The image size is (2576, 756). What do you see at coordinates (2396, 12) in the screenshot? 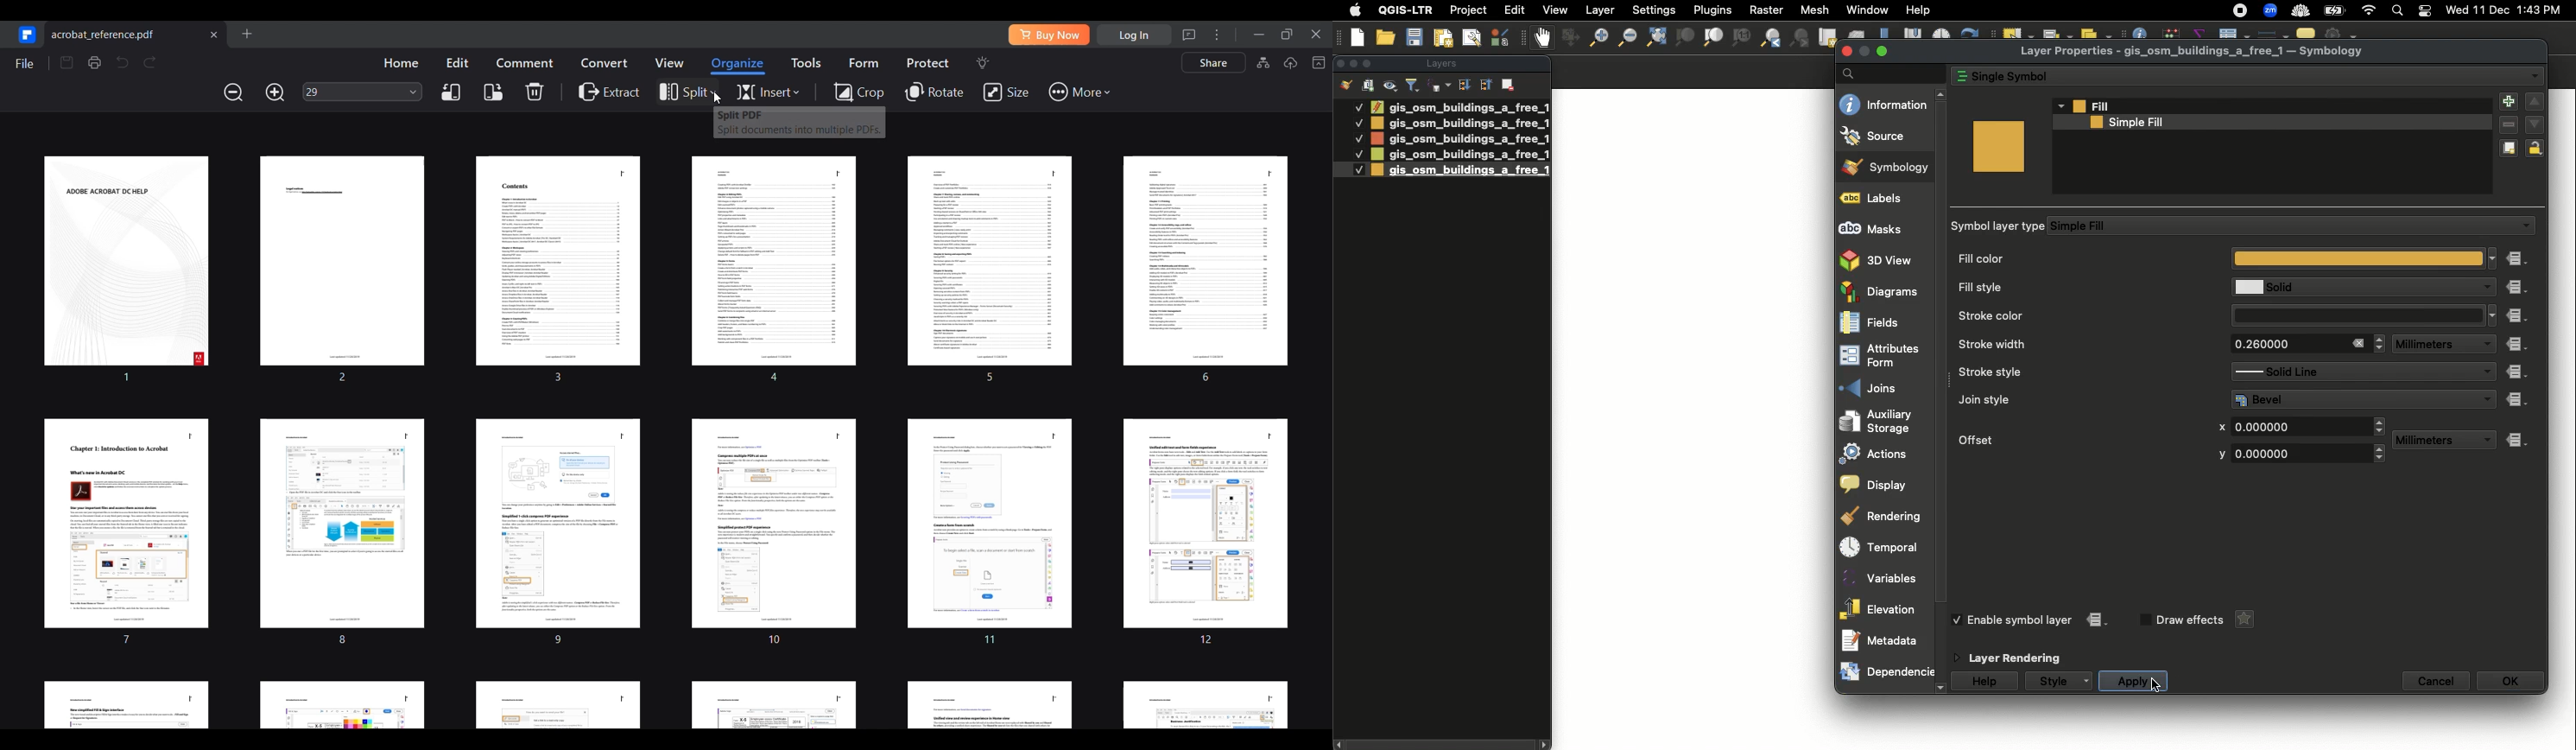
I see `Search` at bounding box center [2396, 12].